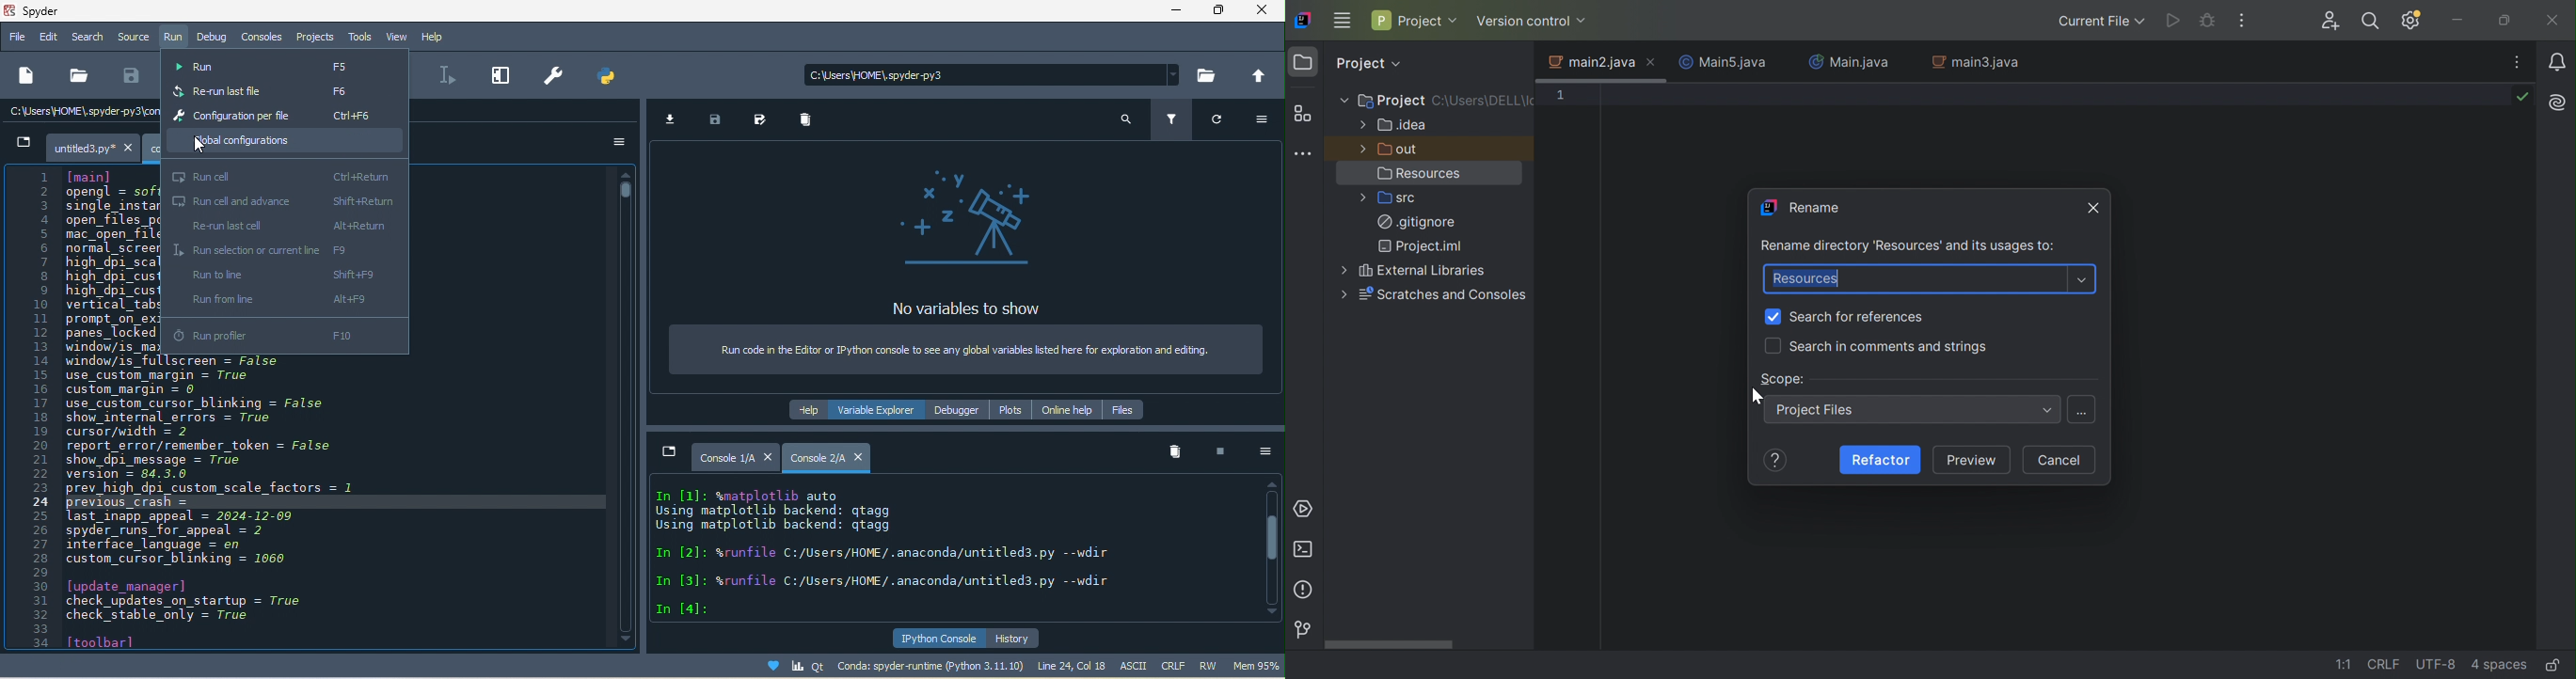  I want to click on ascii, so click(1138, 666).